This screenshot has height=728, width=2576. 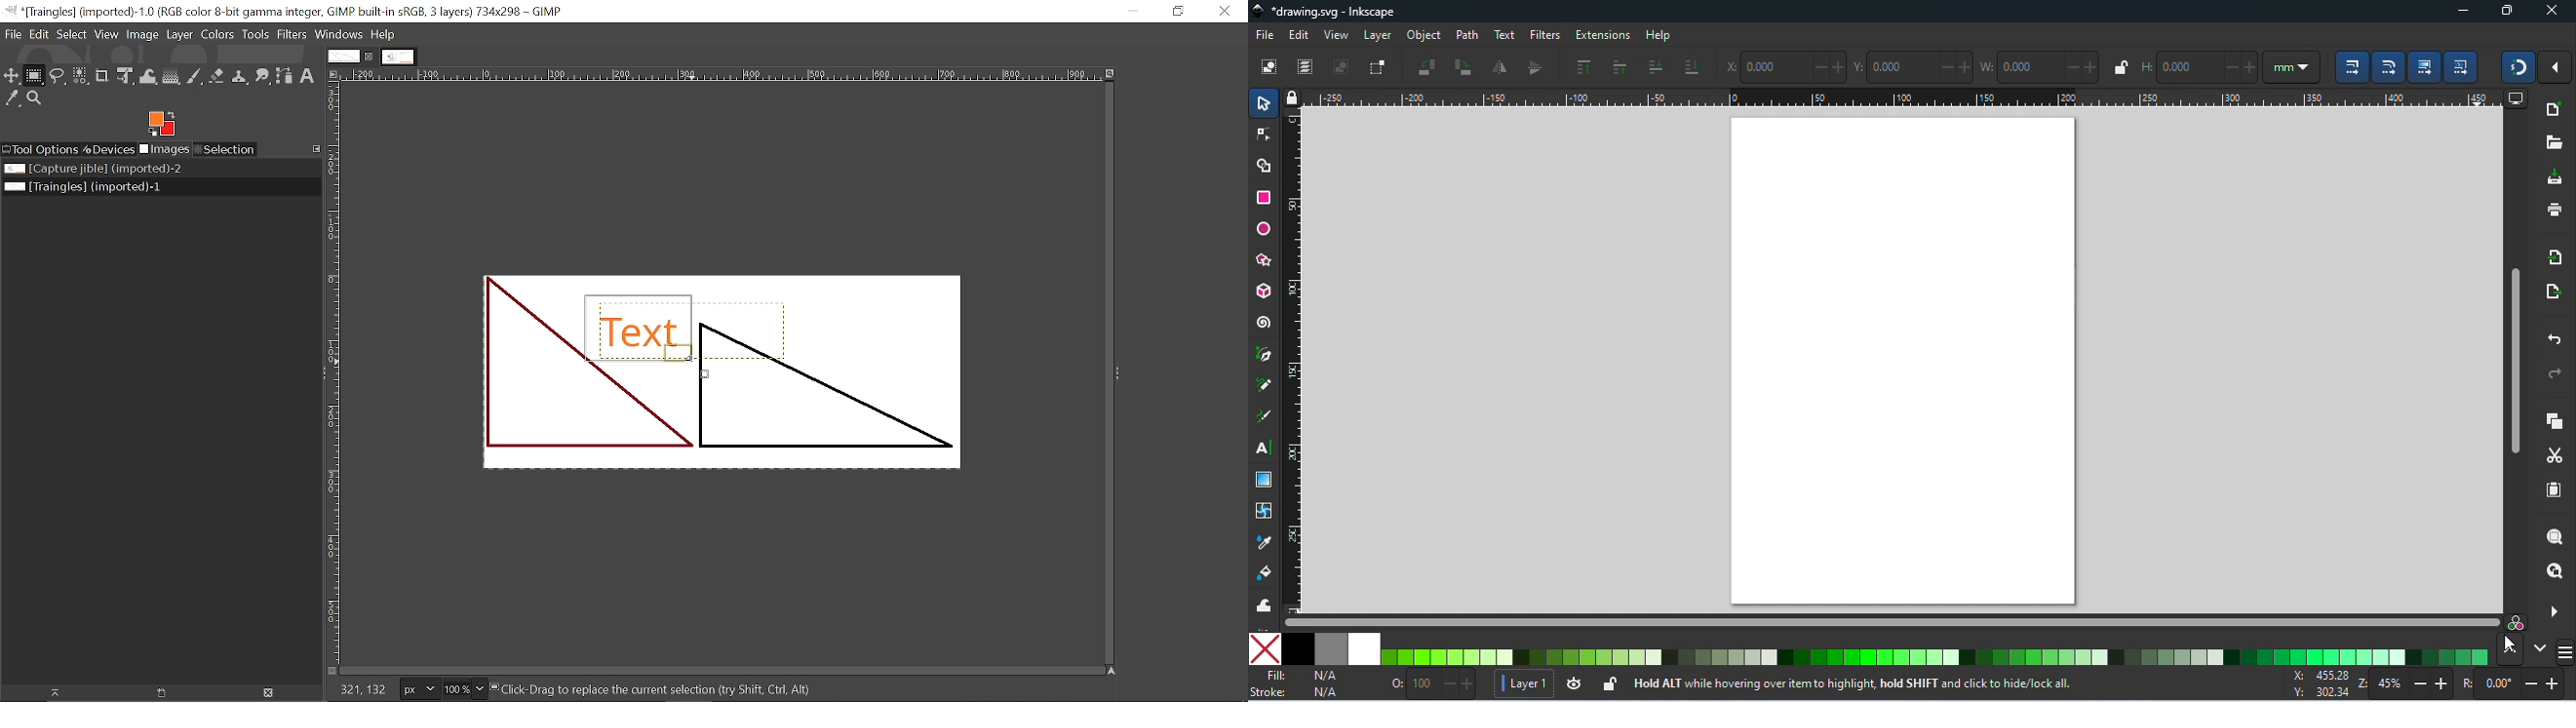 What do you see at coordinates (2555, 422) in the screenshot?
I see `copy` at bounding box center [2555, 422].